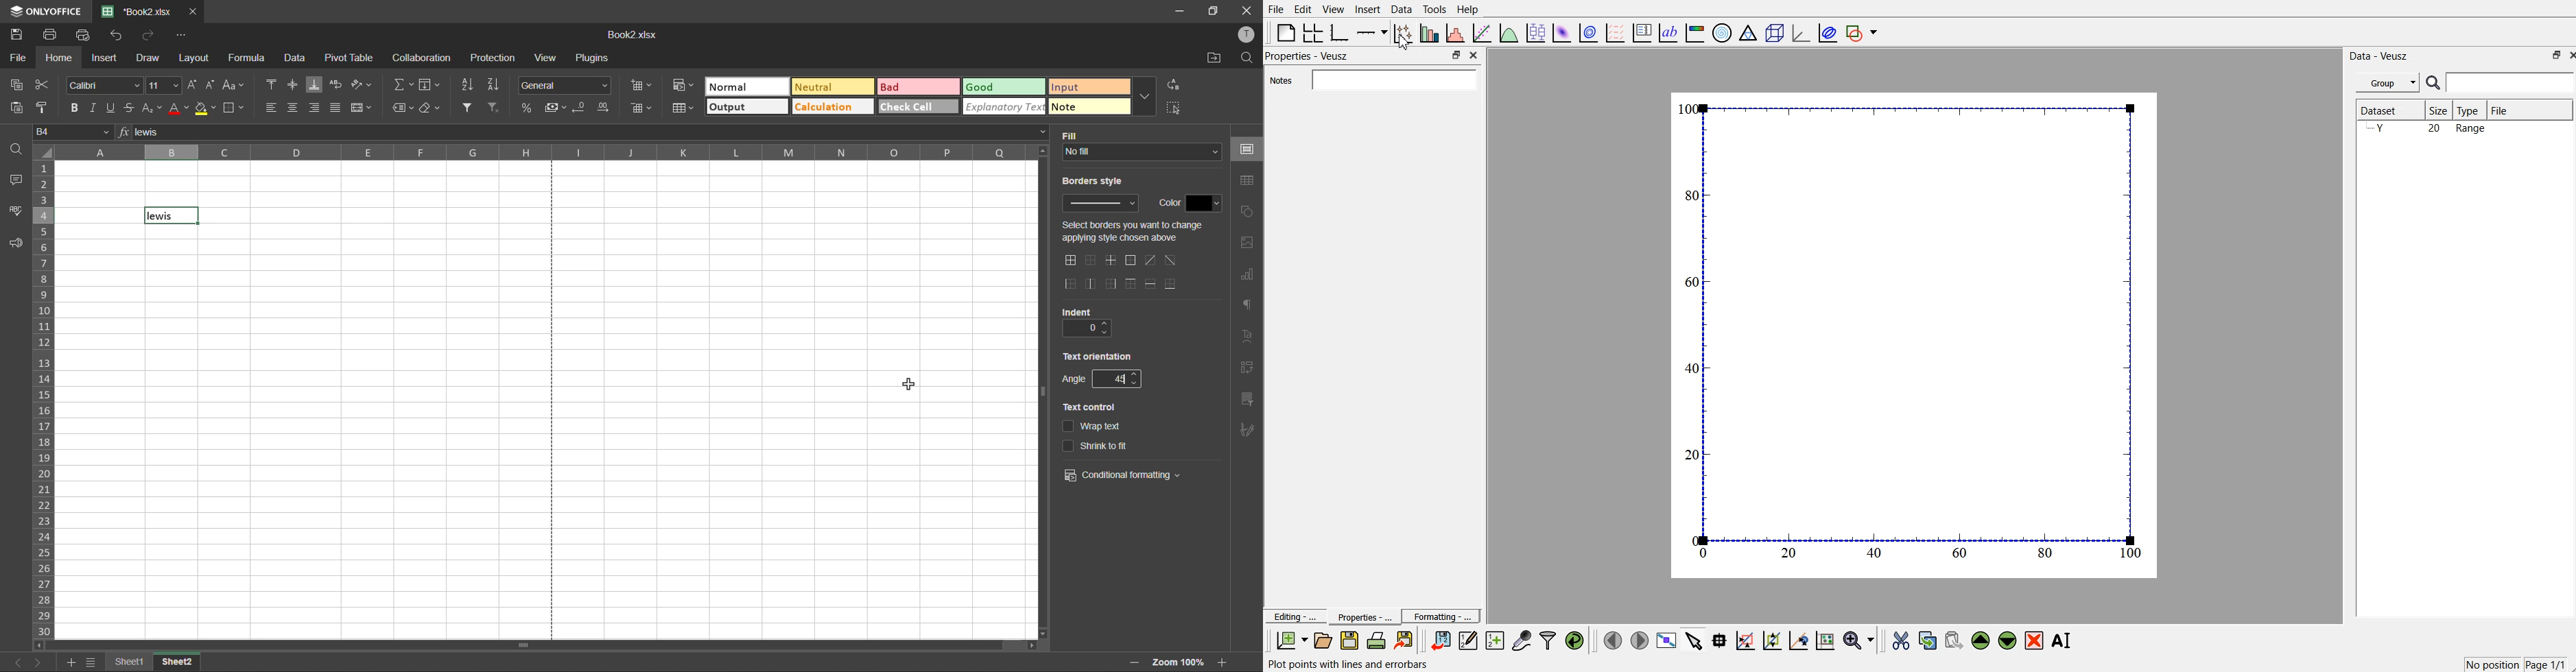 Image resolution: width=2576 pixels, height=672 pixels. Describe the element at coordinates (313, 85) in the screenshot. I see `align bottom` at that location.